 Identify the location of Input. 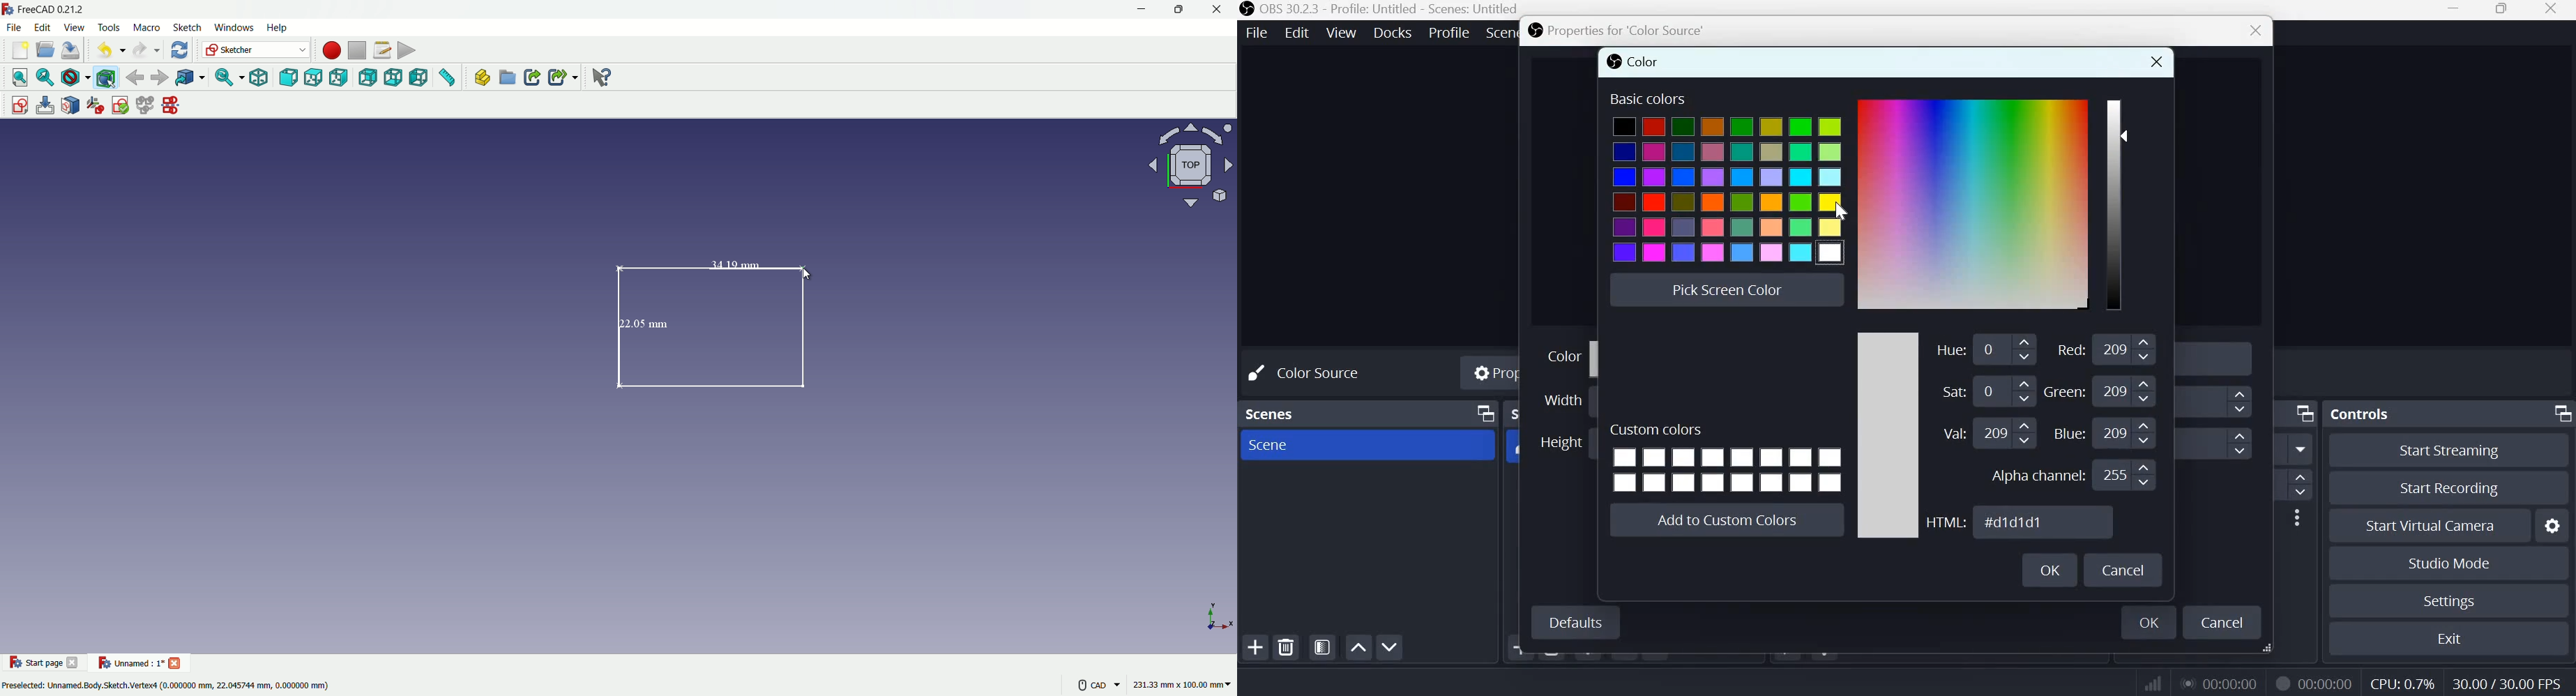
(2006, 434).